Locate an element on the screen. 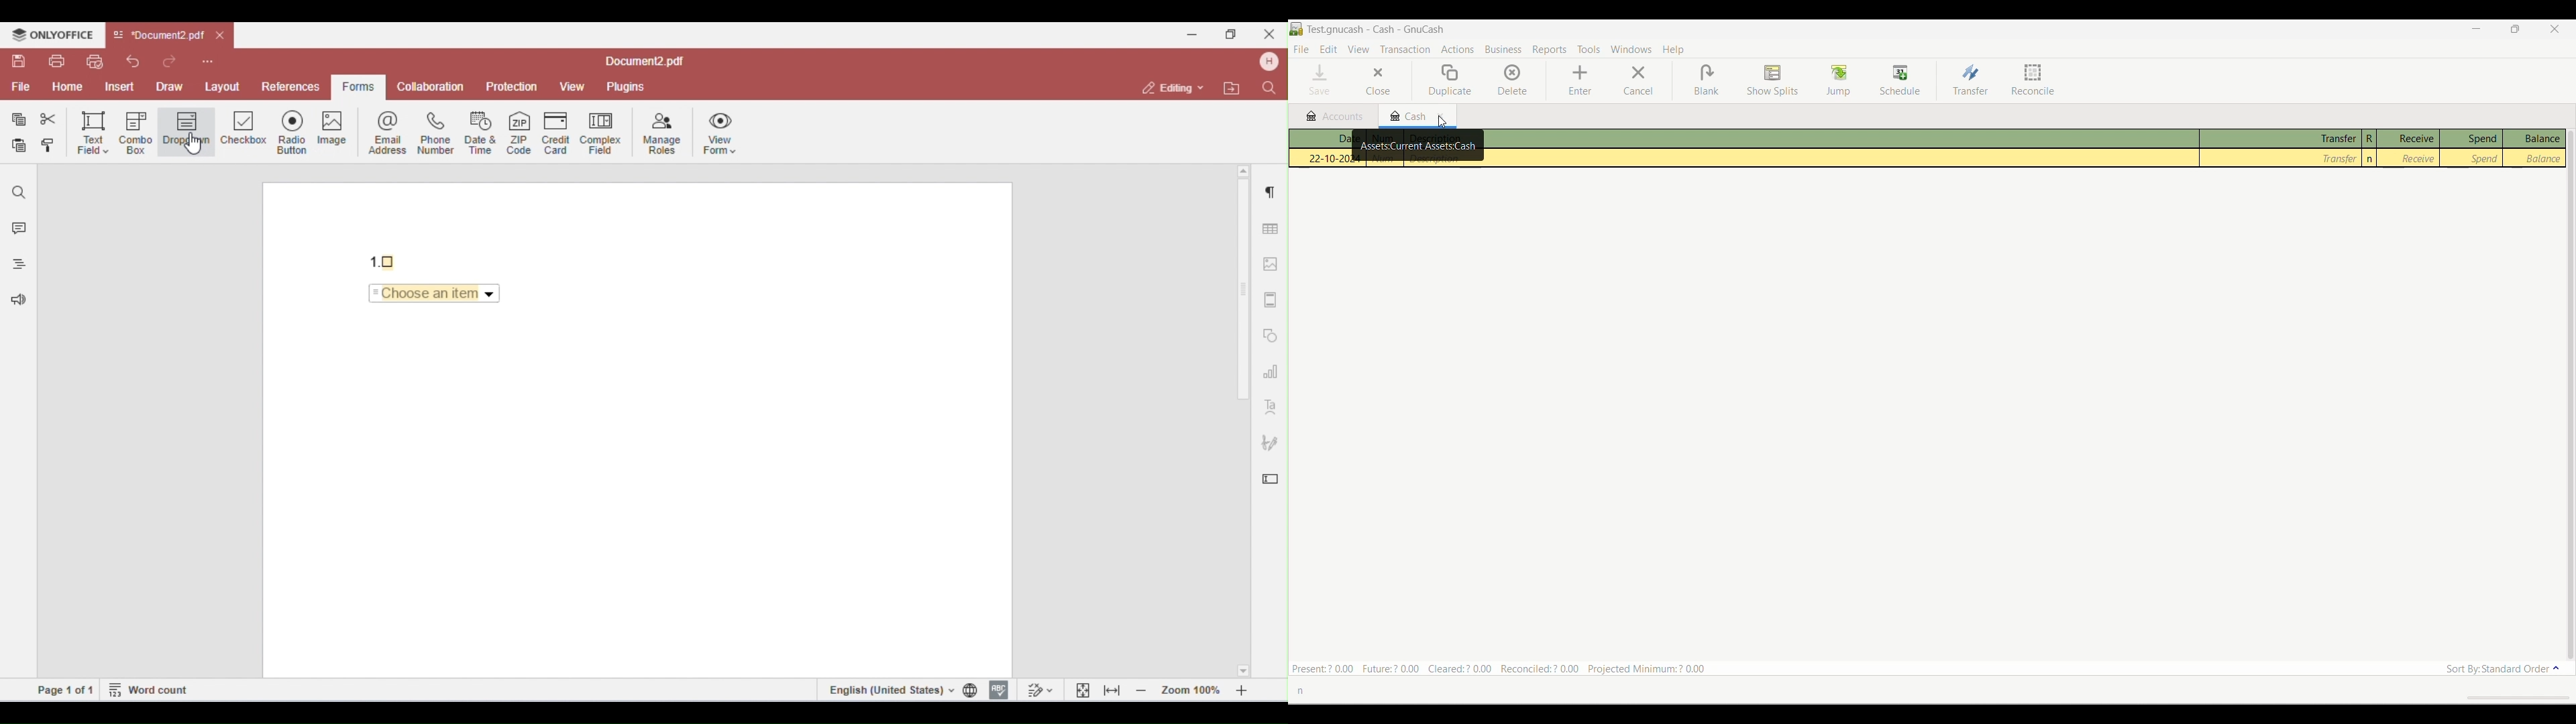 Image resolution: width=2576 pixels, height=728 pixels. Reconcile is located at coordinates (2033, 80).